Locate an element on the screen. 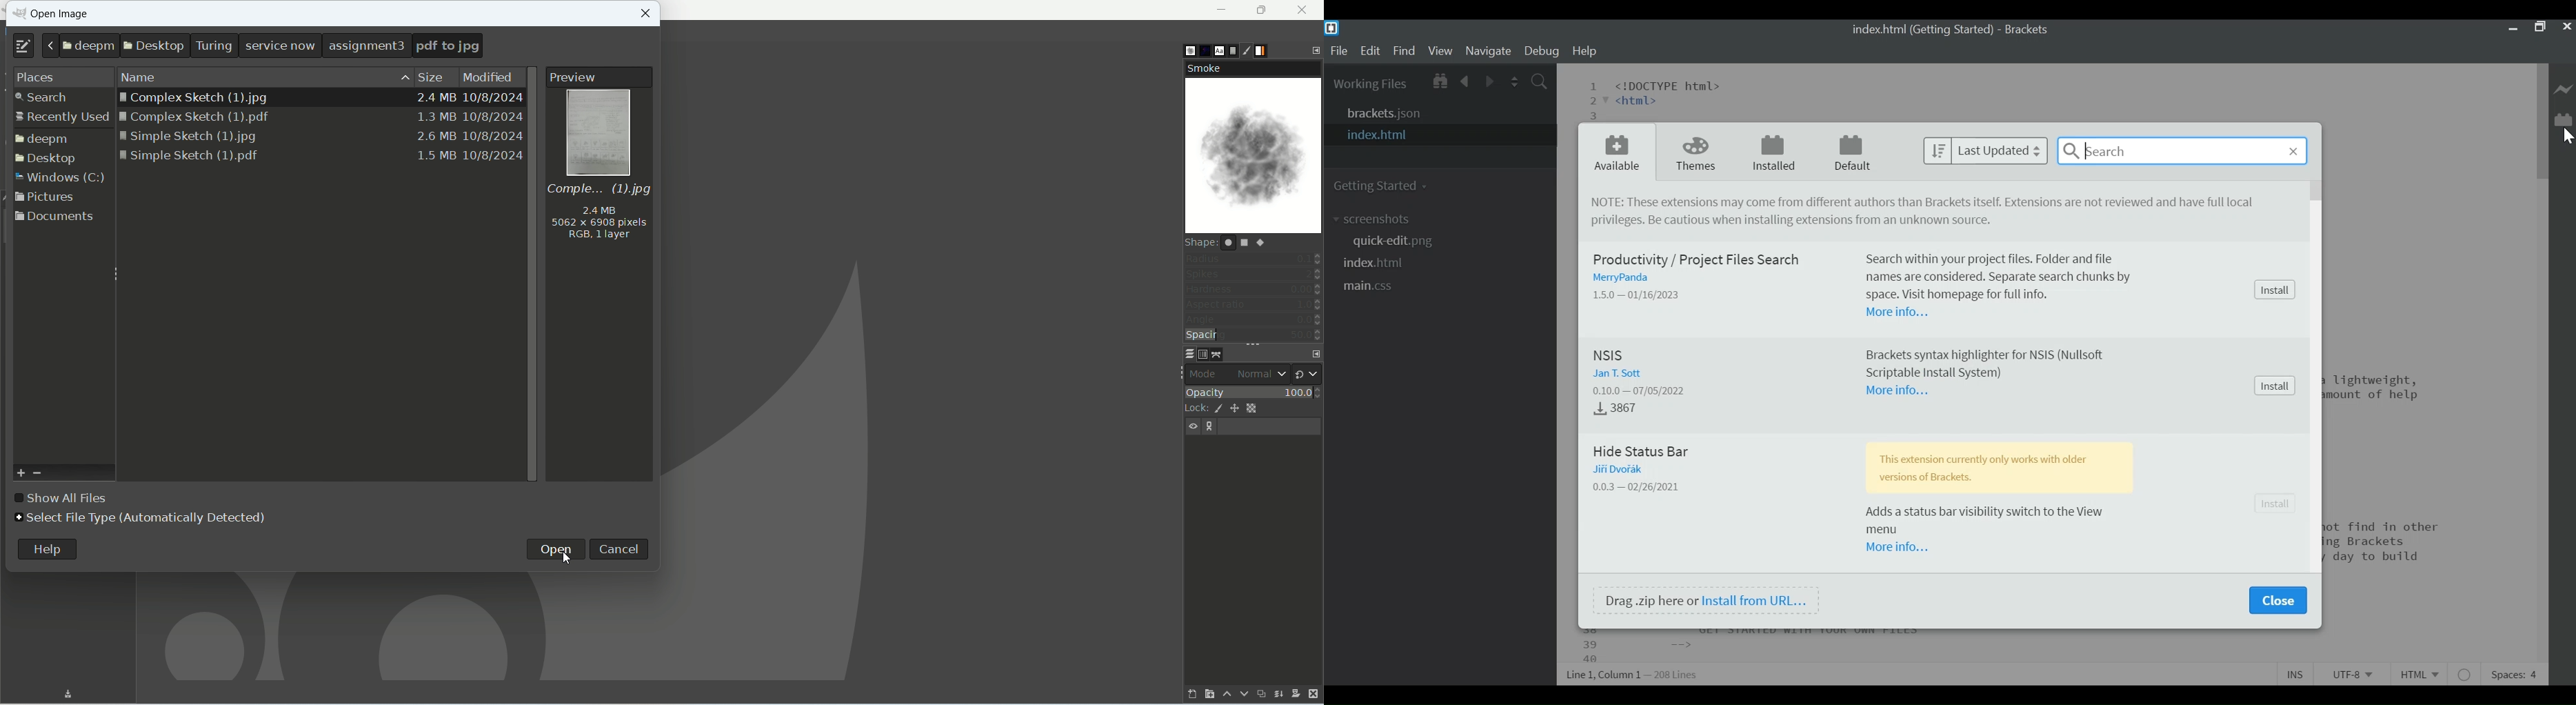 The image size is (2576, 728). Productivity/ Project Files Search is located at coordinates (1702, 260).